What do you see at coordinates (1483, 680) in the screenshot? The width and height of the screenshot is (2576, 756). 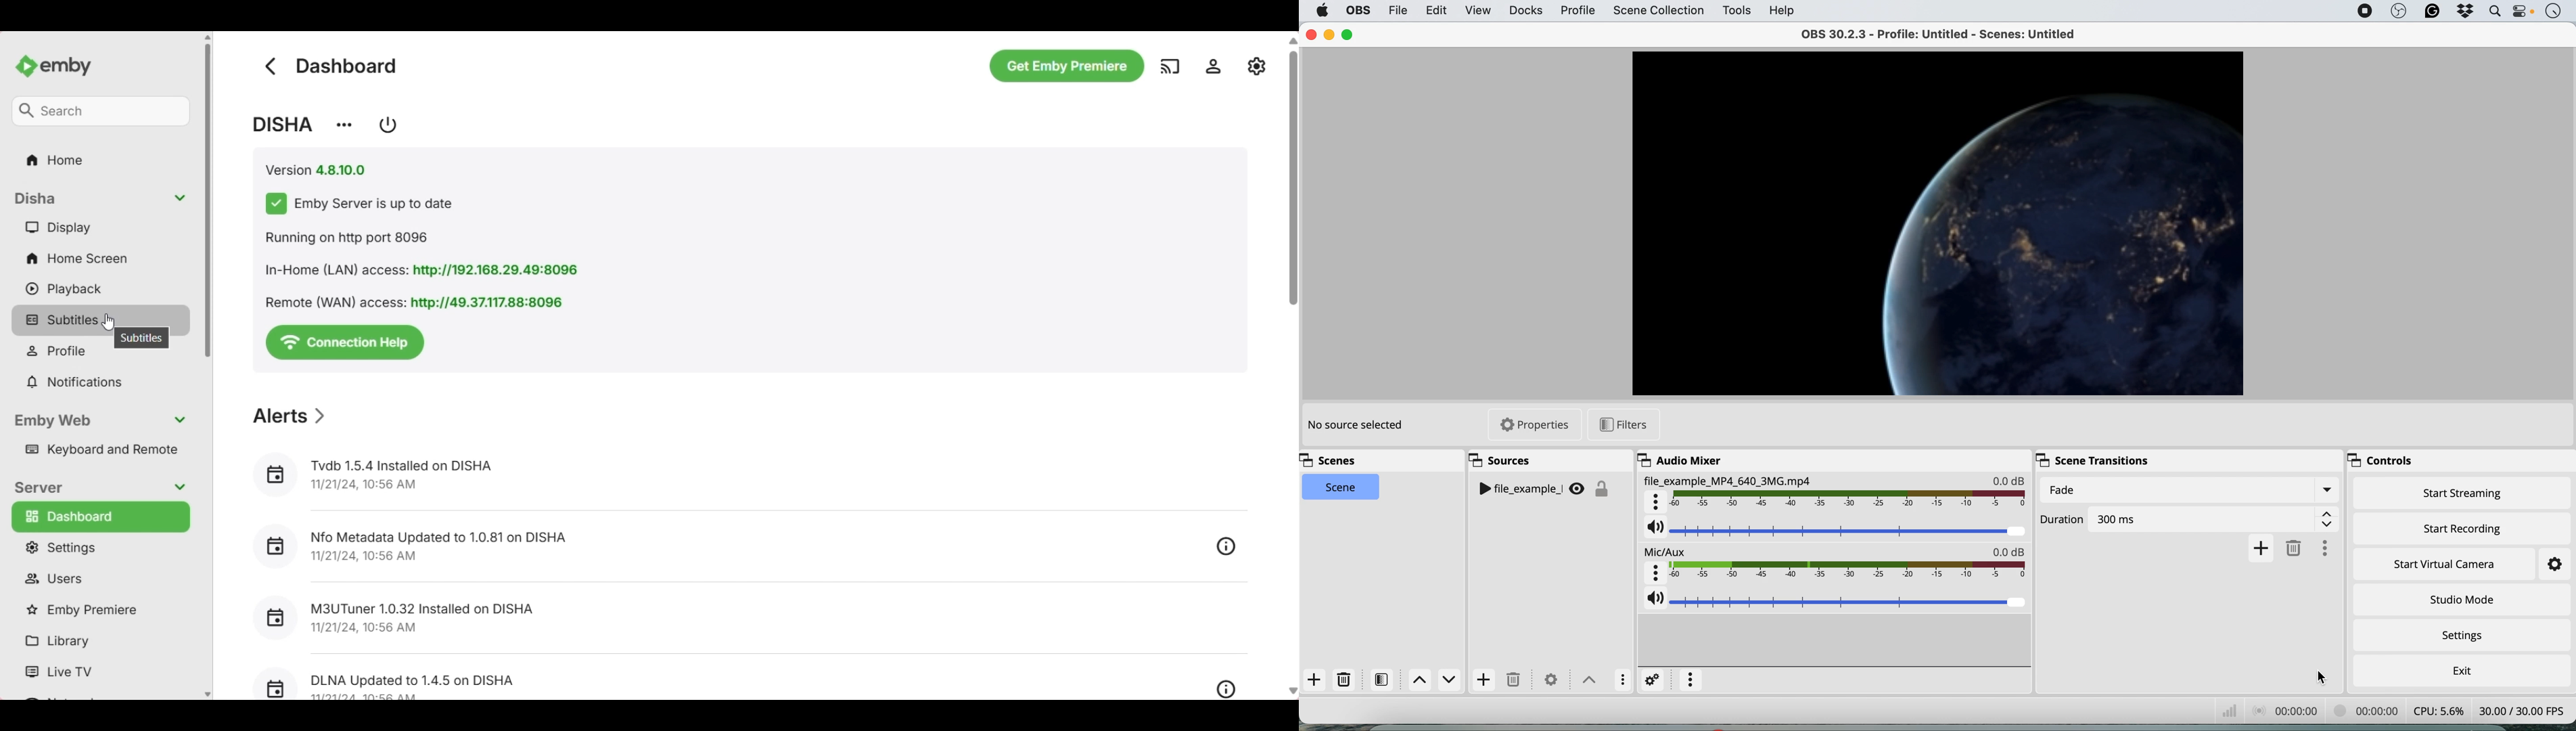 I see `add source` at bounding box center [1483, 680].